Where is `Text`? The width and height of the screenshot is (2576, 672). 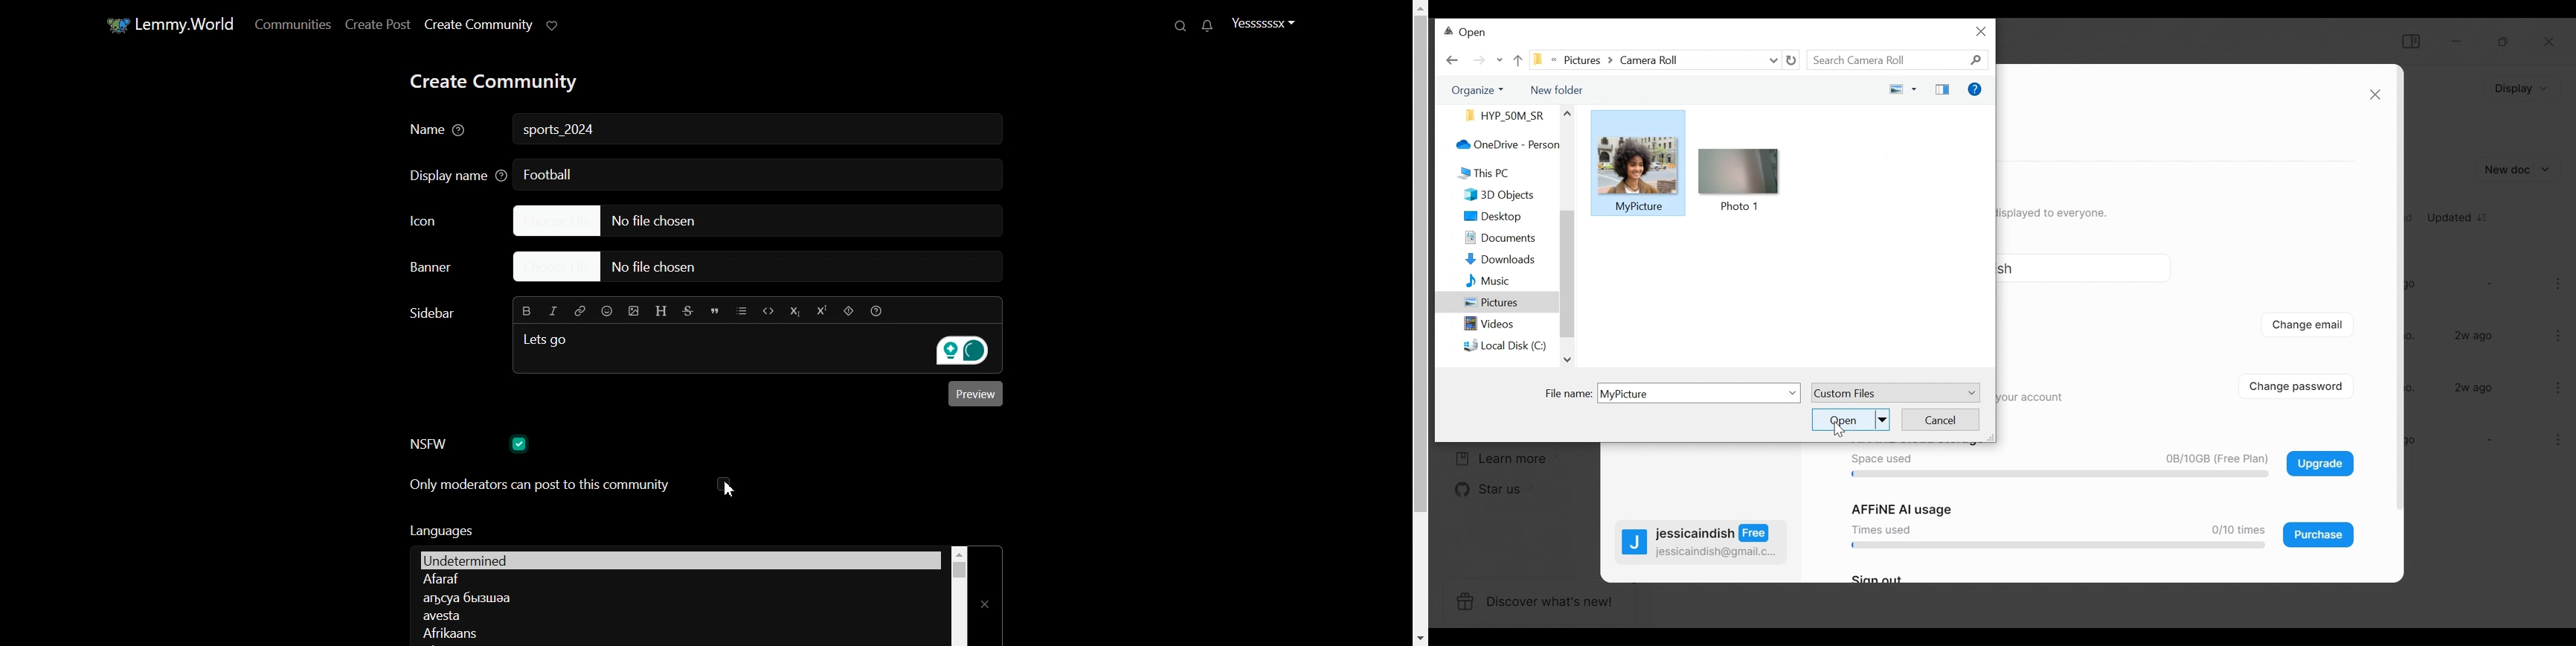
Text is located at coordinates (561, 131).